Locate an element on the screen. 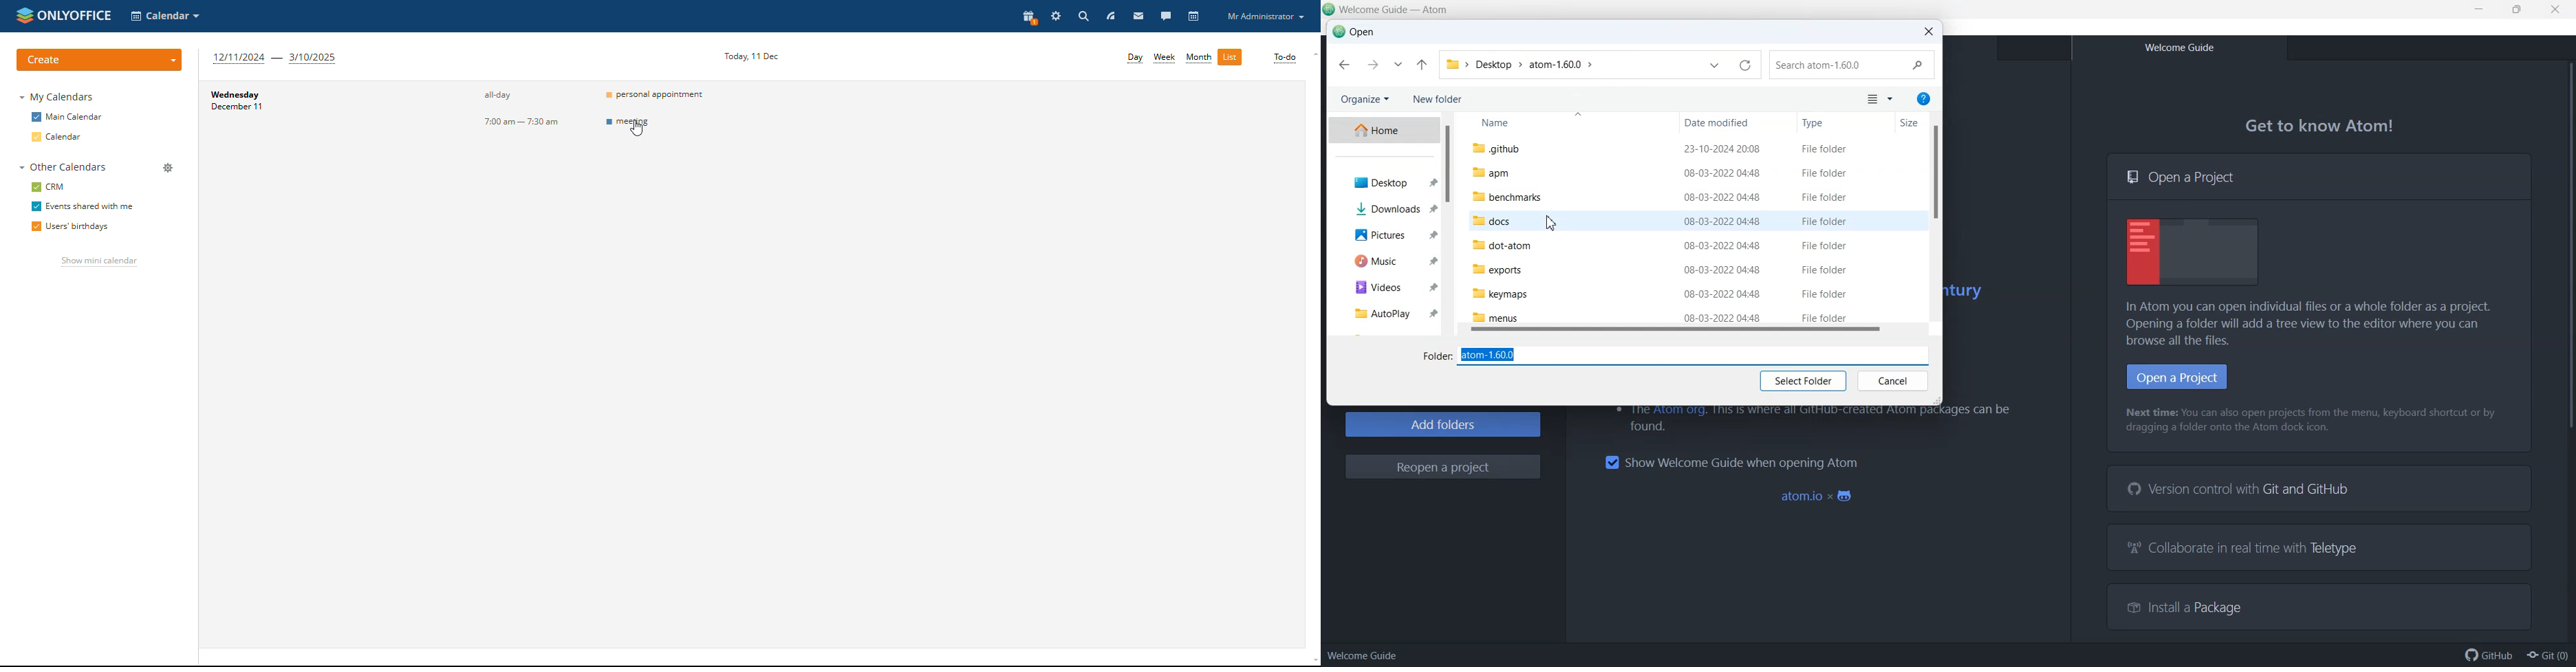 This screenshot has height=672, width=2576. Home is located at coordinates (1383, 130).